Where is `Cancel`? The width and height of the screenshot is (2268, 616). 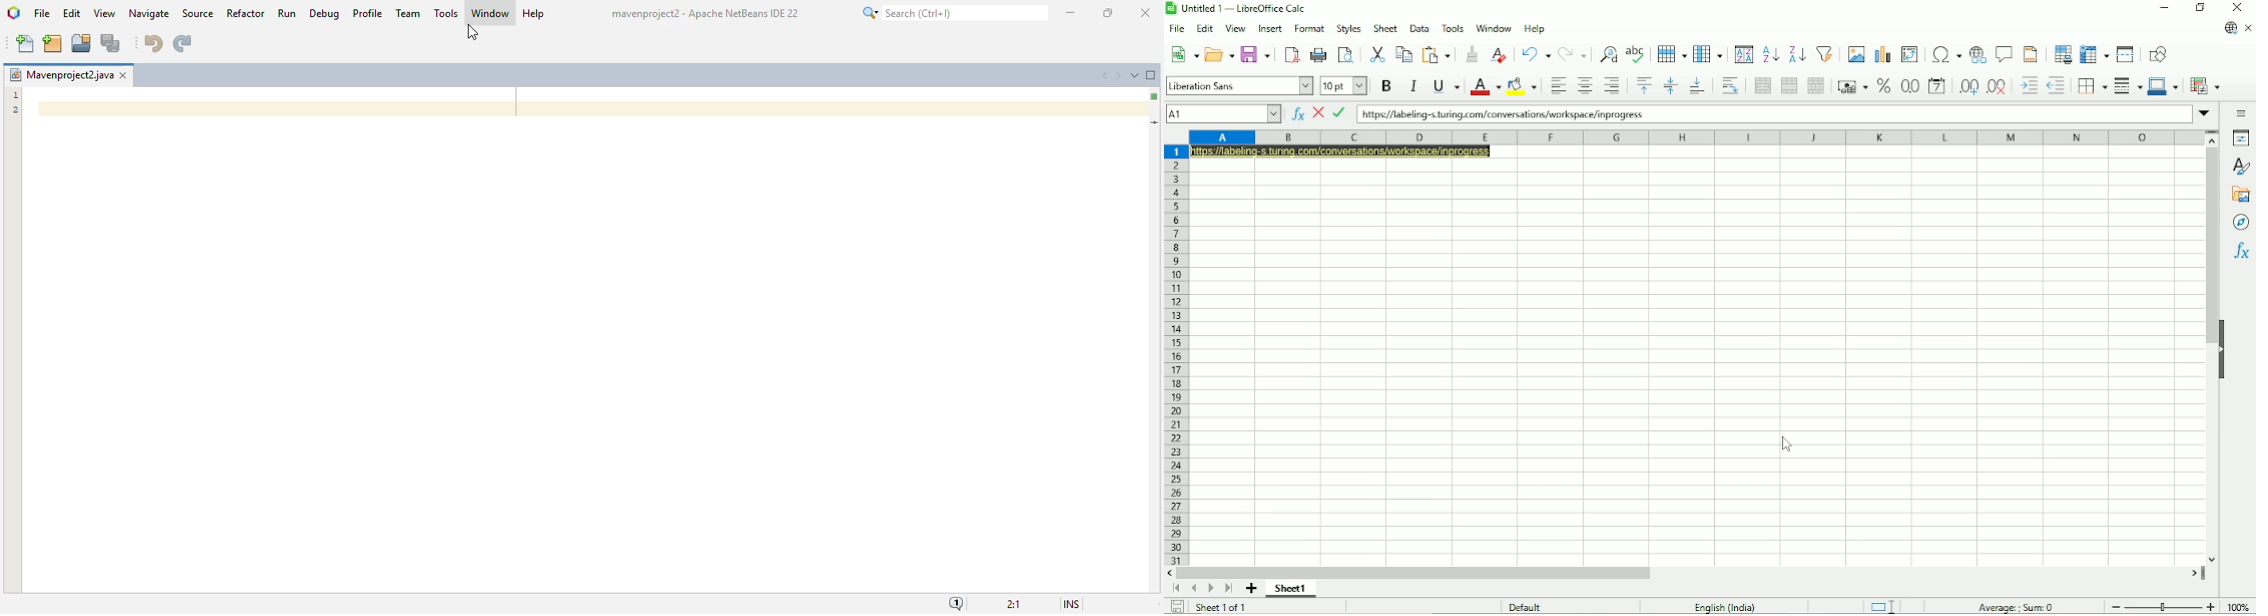
Cancel is located at coordinates (1319, 114).